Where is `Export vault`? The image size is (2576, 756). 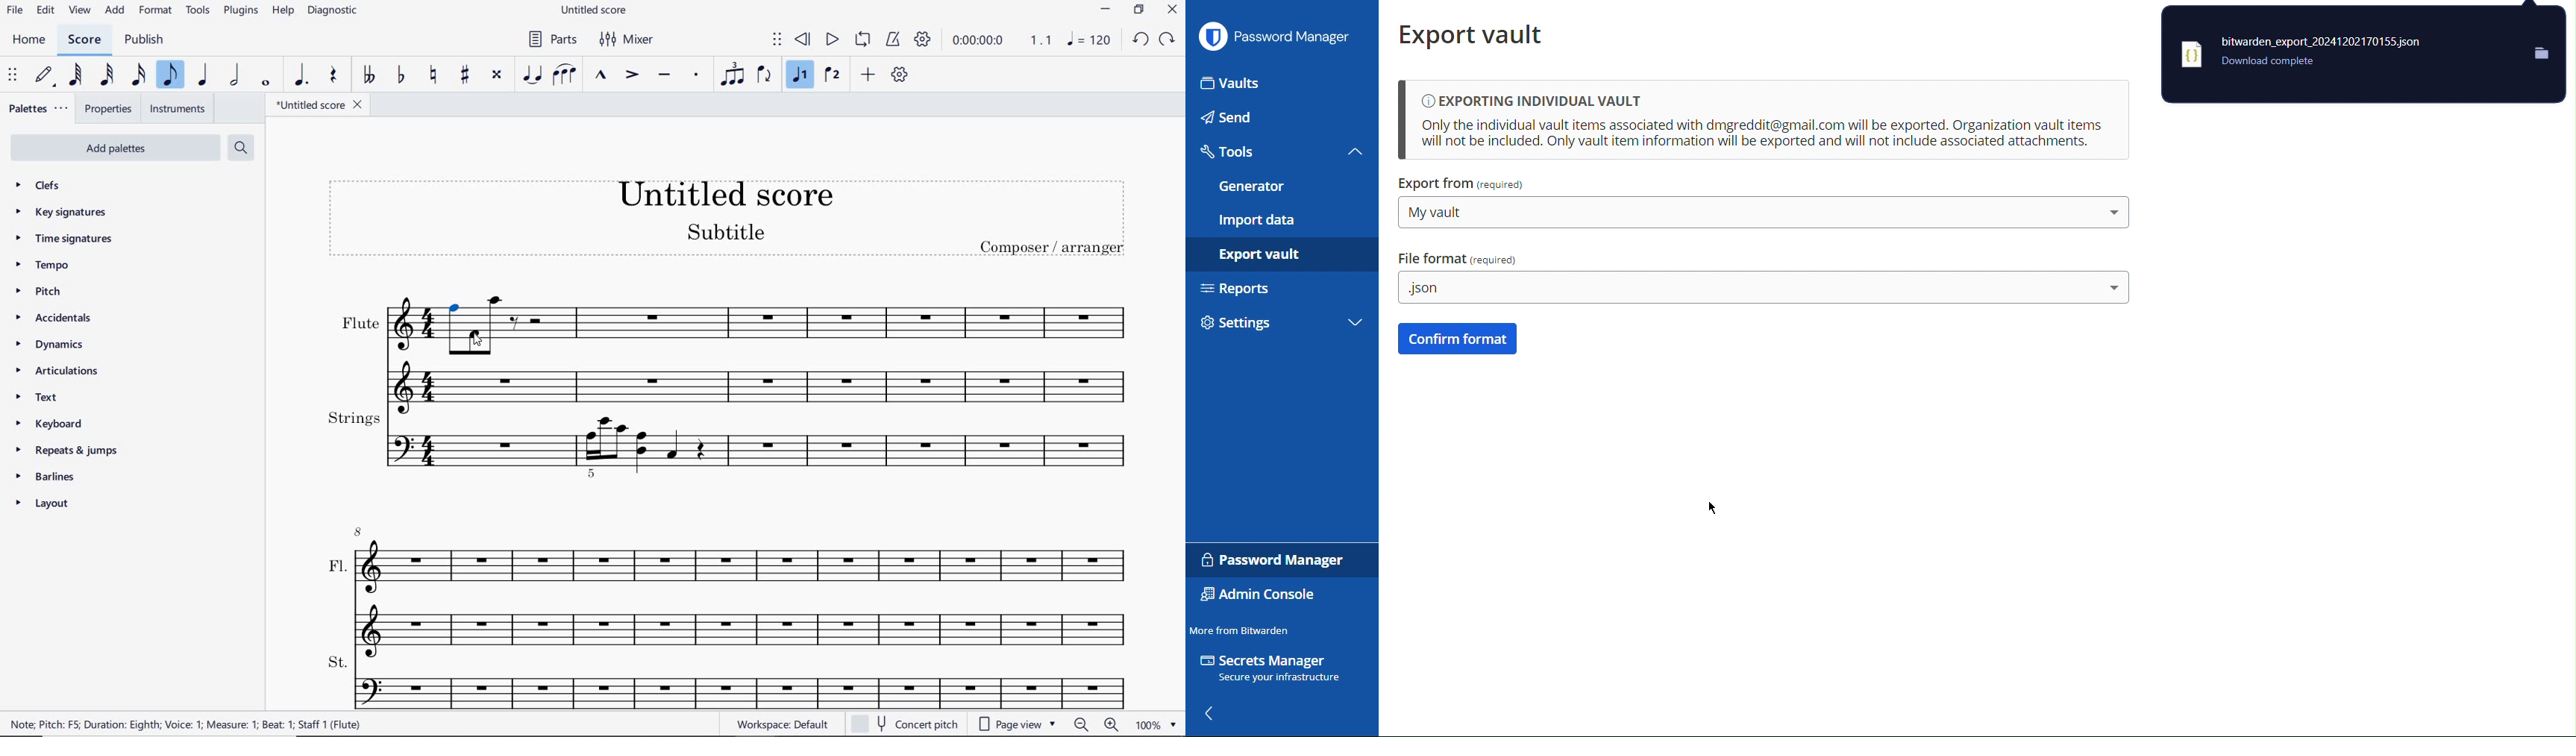 Export vault is located at coordinates (1474, 33).